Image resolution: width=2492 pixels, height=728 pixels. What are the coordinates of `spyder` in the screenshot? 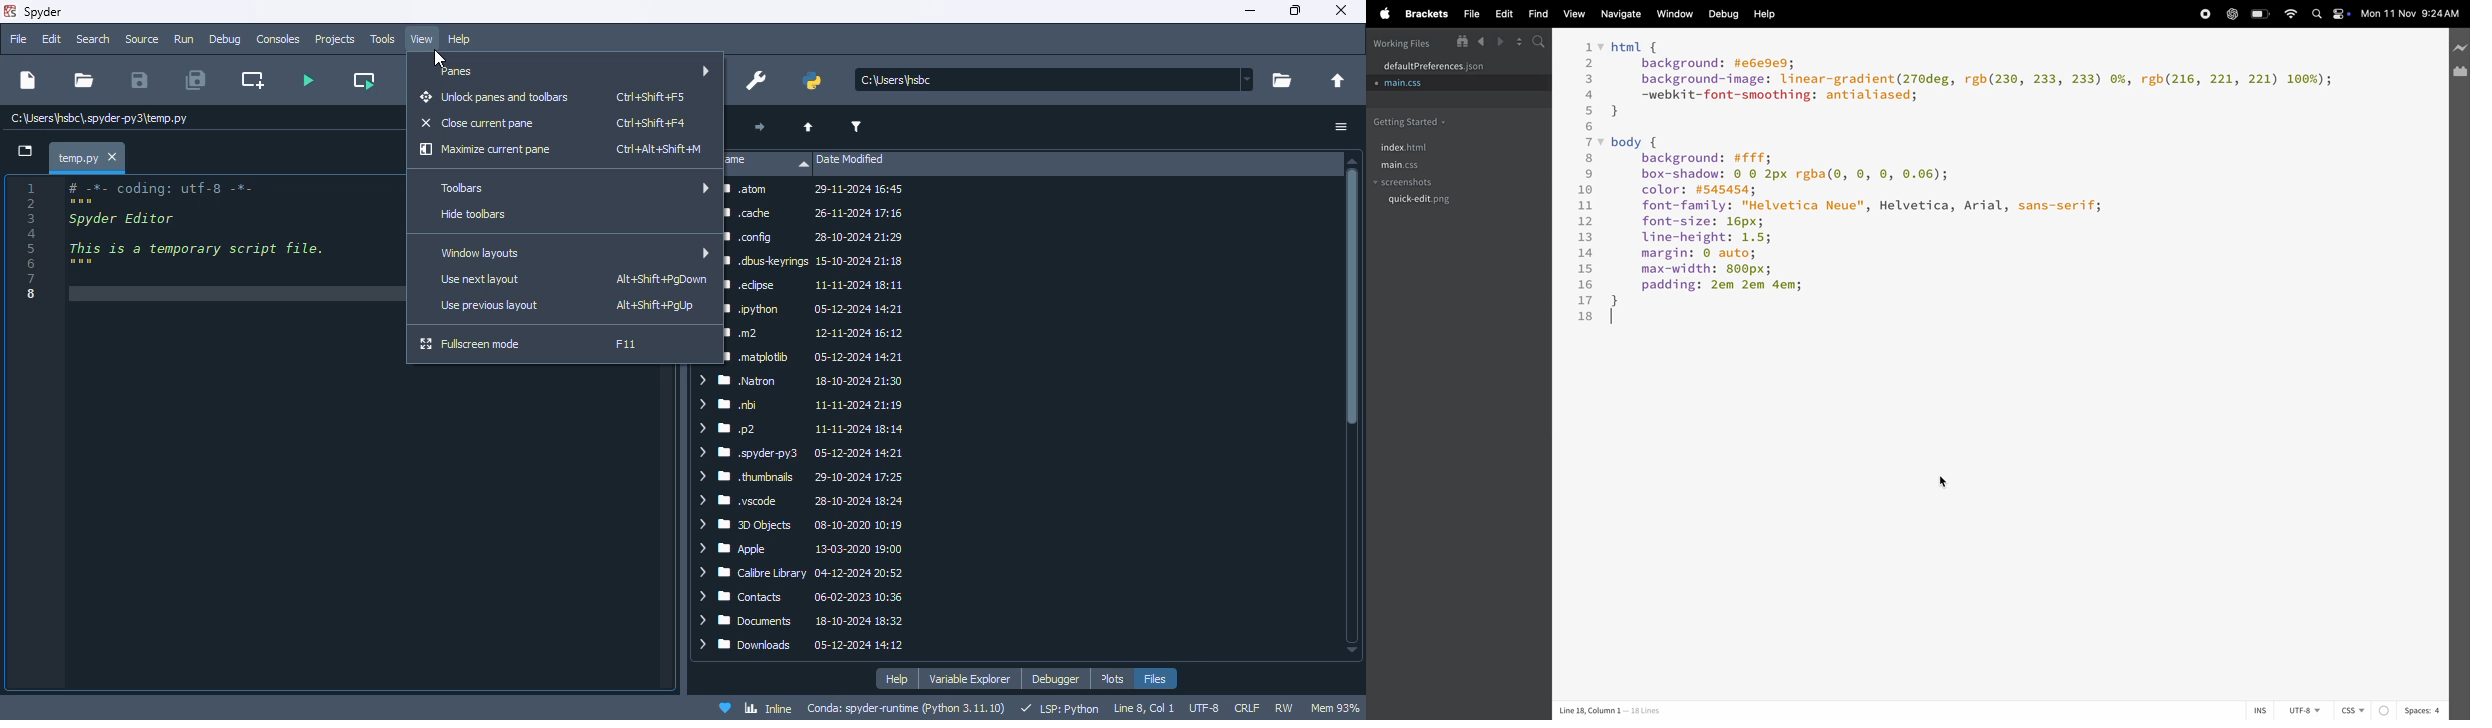 It's located at (43, 12).